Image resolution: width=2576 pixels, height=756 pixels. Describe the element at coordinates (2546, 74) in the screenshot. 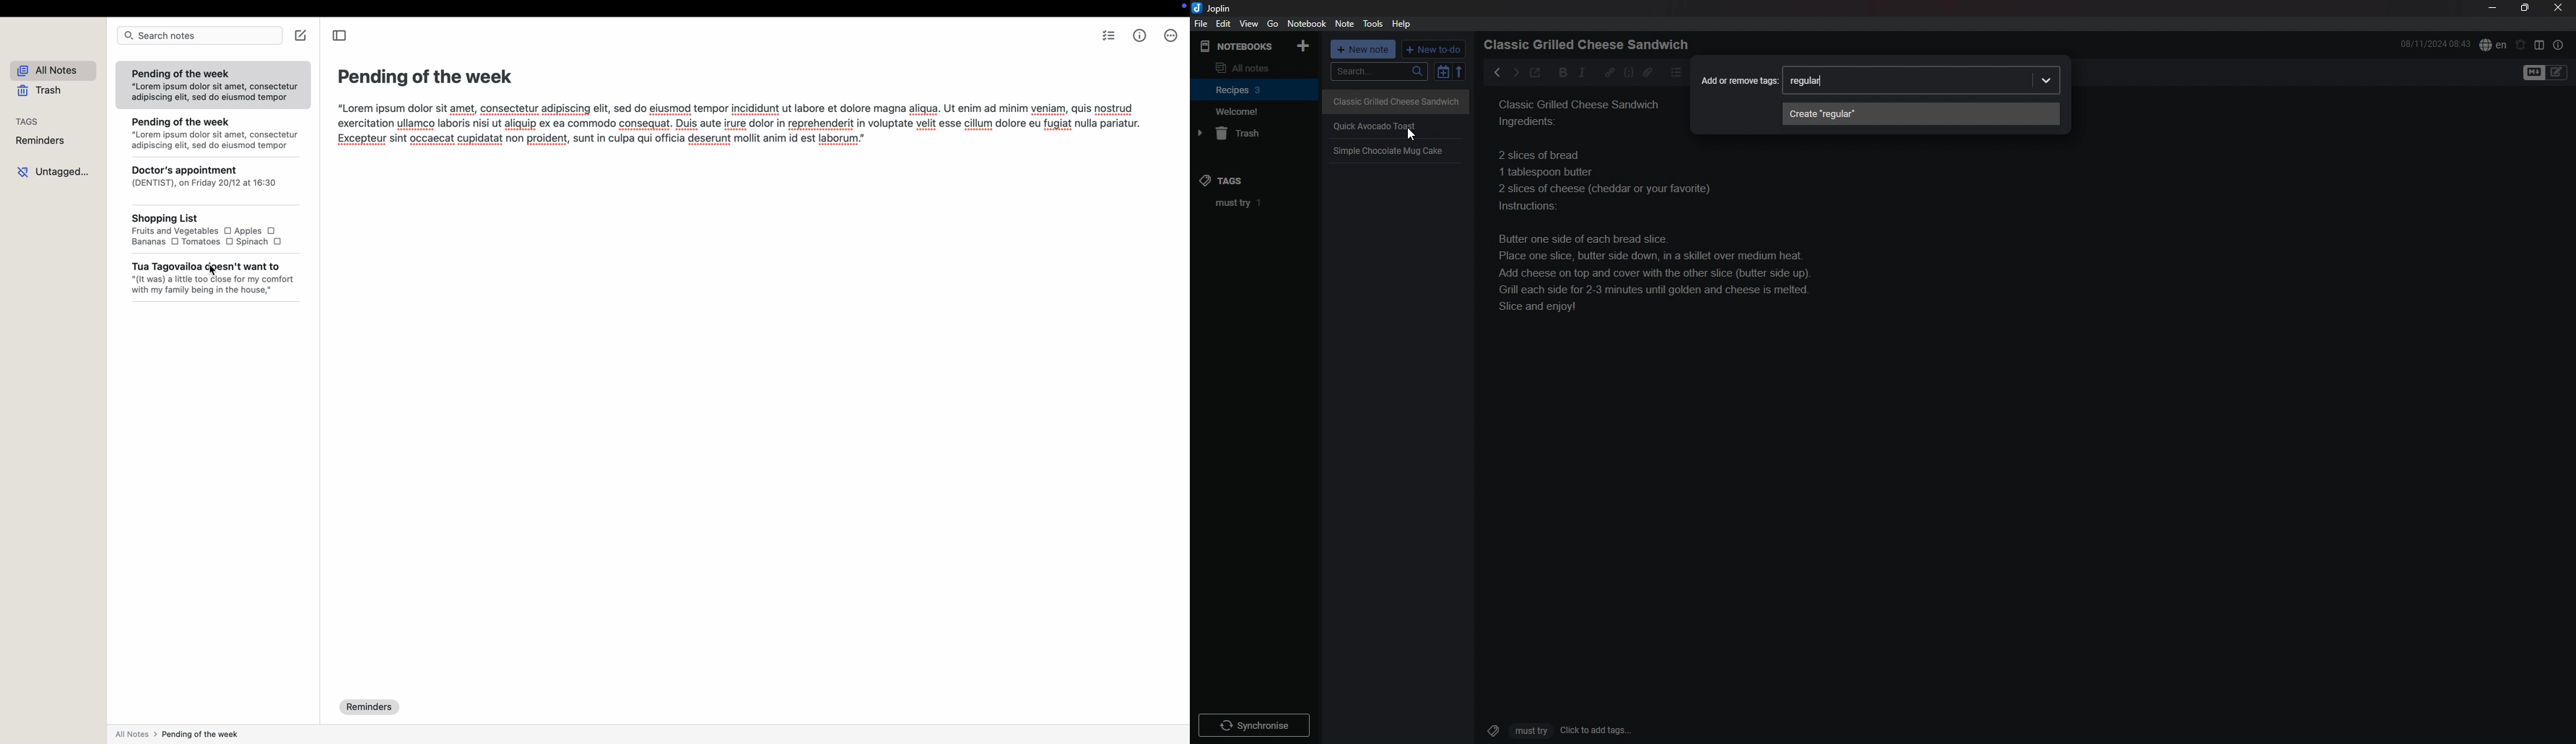

I see `toggle editor` at that location.